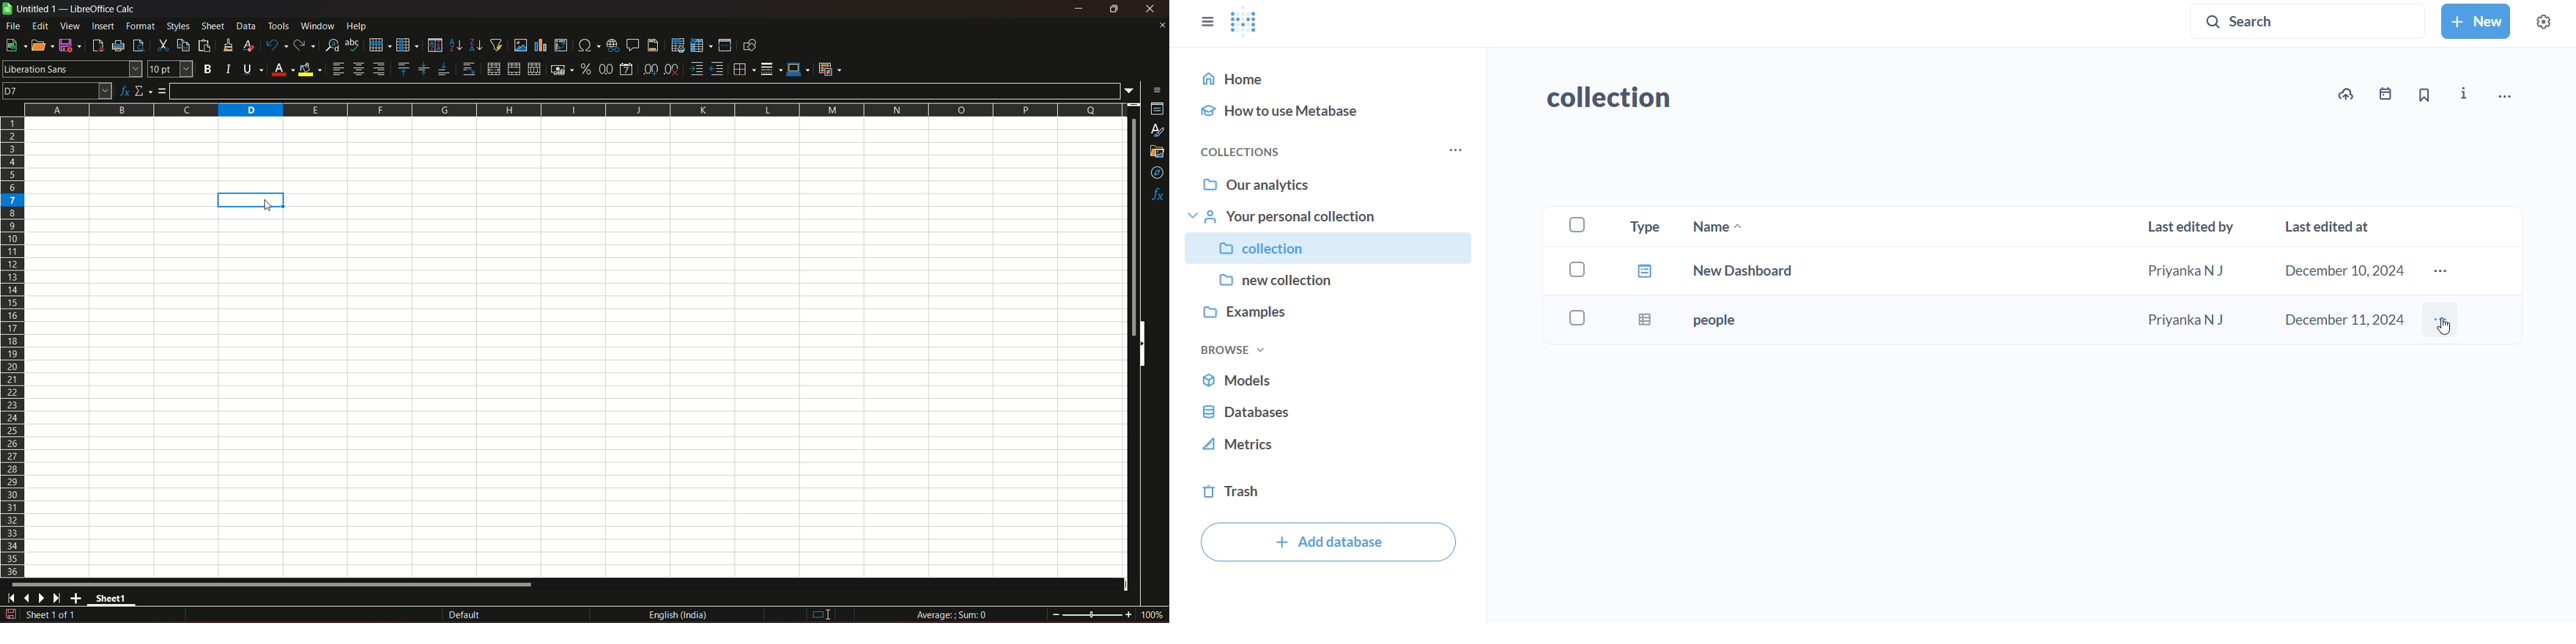  I want to click on more, so click(2441, 320).